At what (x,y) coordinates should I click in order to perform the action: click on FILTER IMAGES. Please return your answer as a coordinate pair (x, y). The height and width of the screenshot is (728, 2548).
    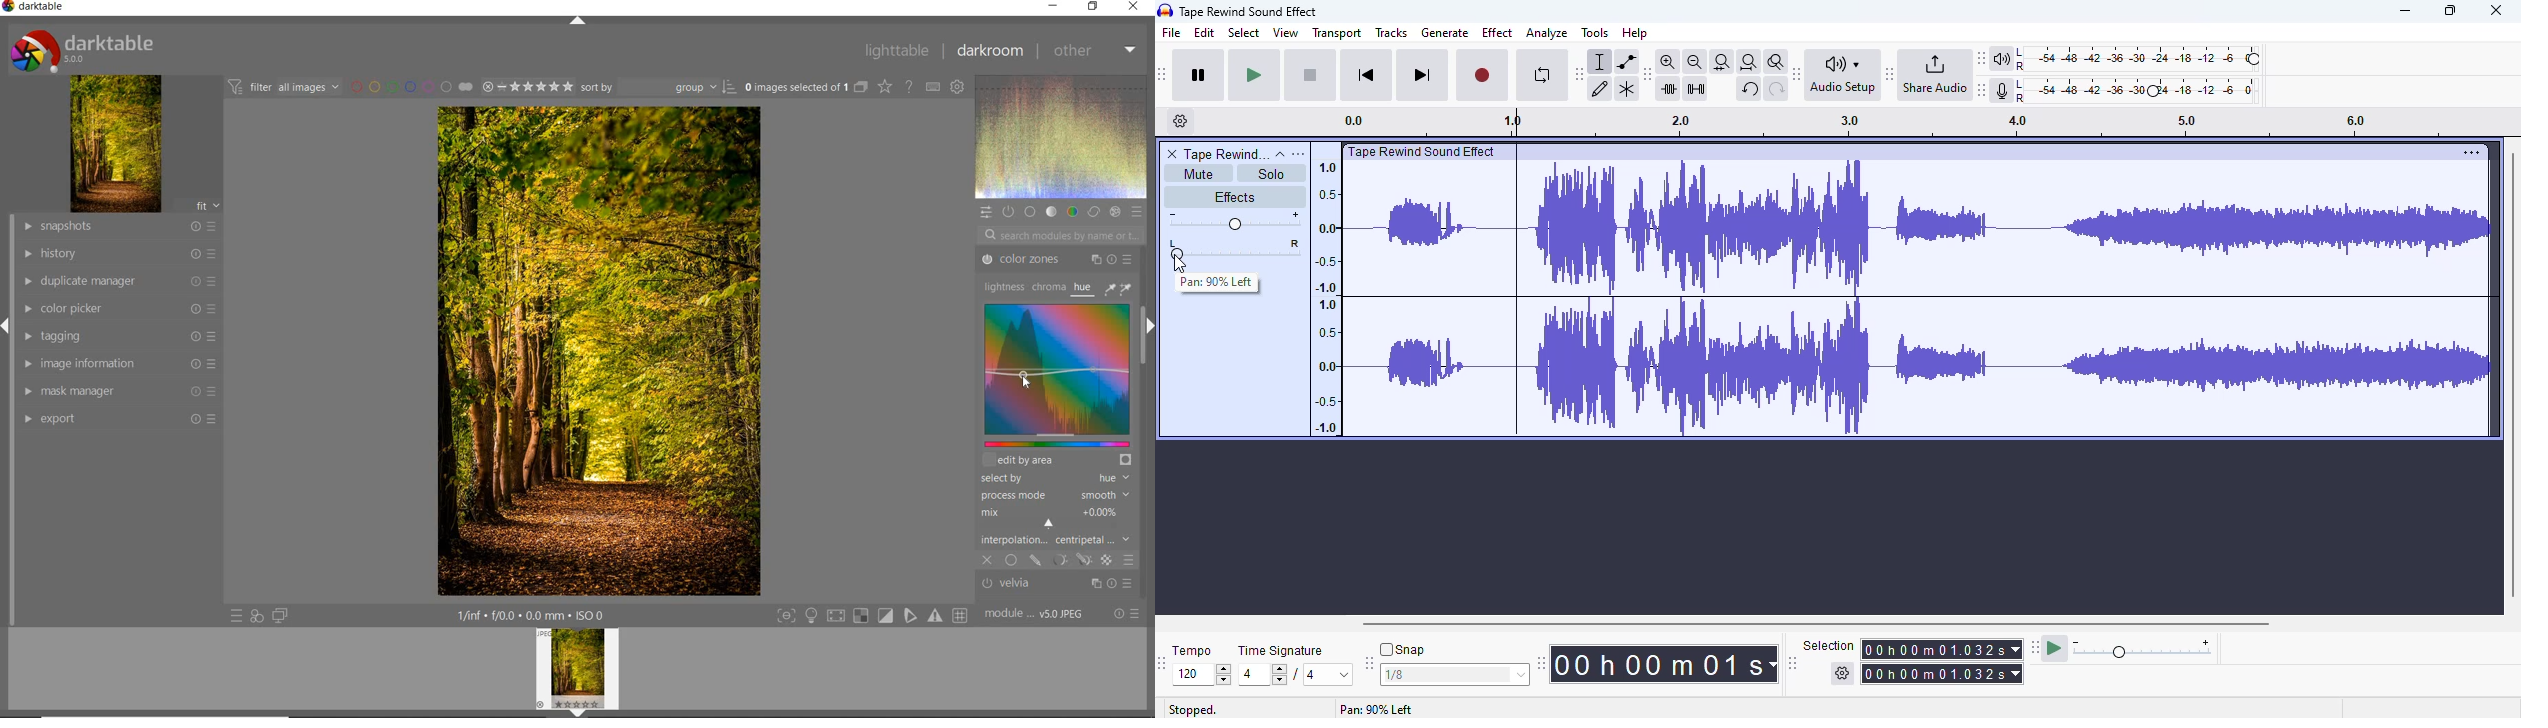
    Looking at the image, I should click on (283, 87).